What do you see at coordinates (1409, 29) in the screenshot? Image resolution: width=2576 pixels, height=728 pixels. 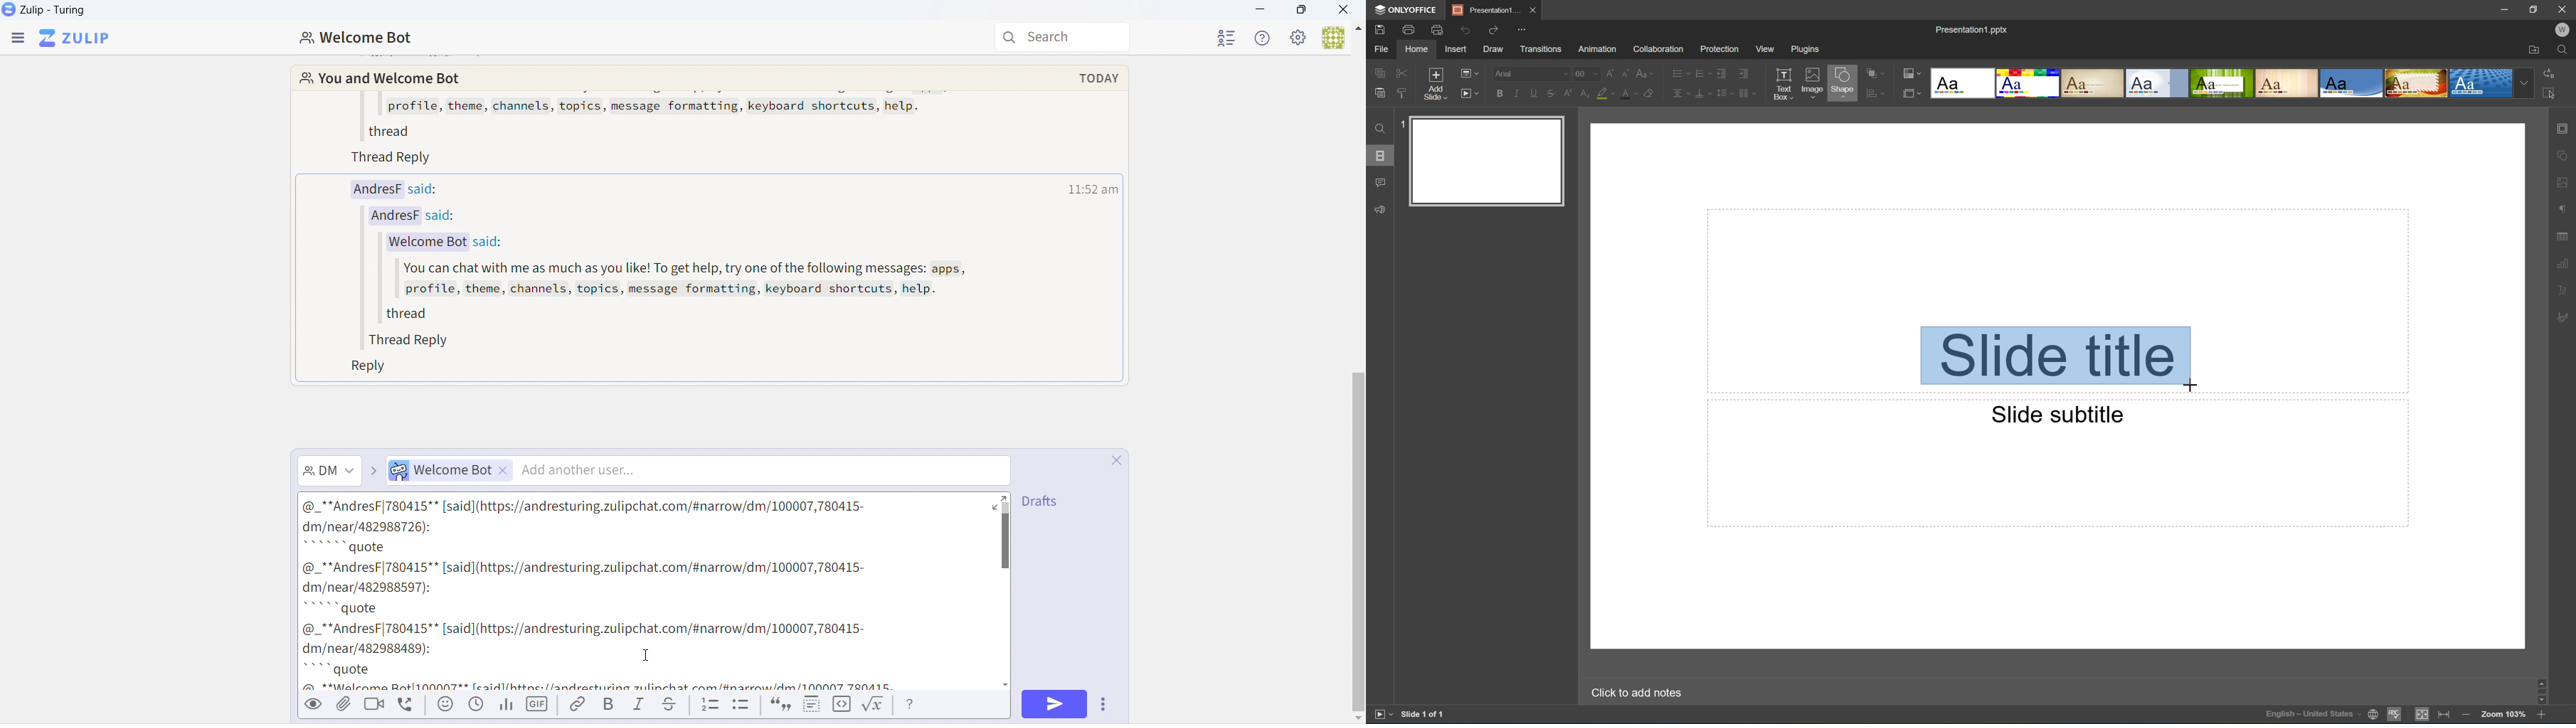 I see `Print a file` at bounding box center [1409, 29].